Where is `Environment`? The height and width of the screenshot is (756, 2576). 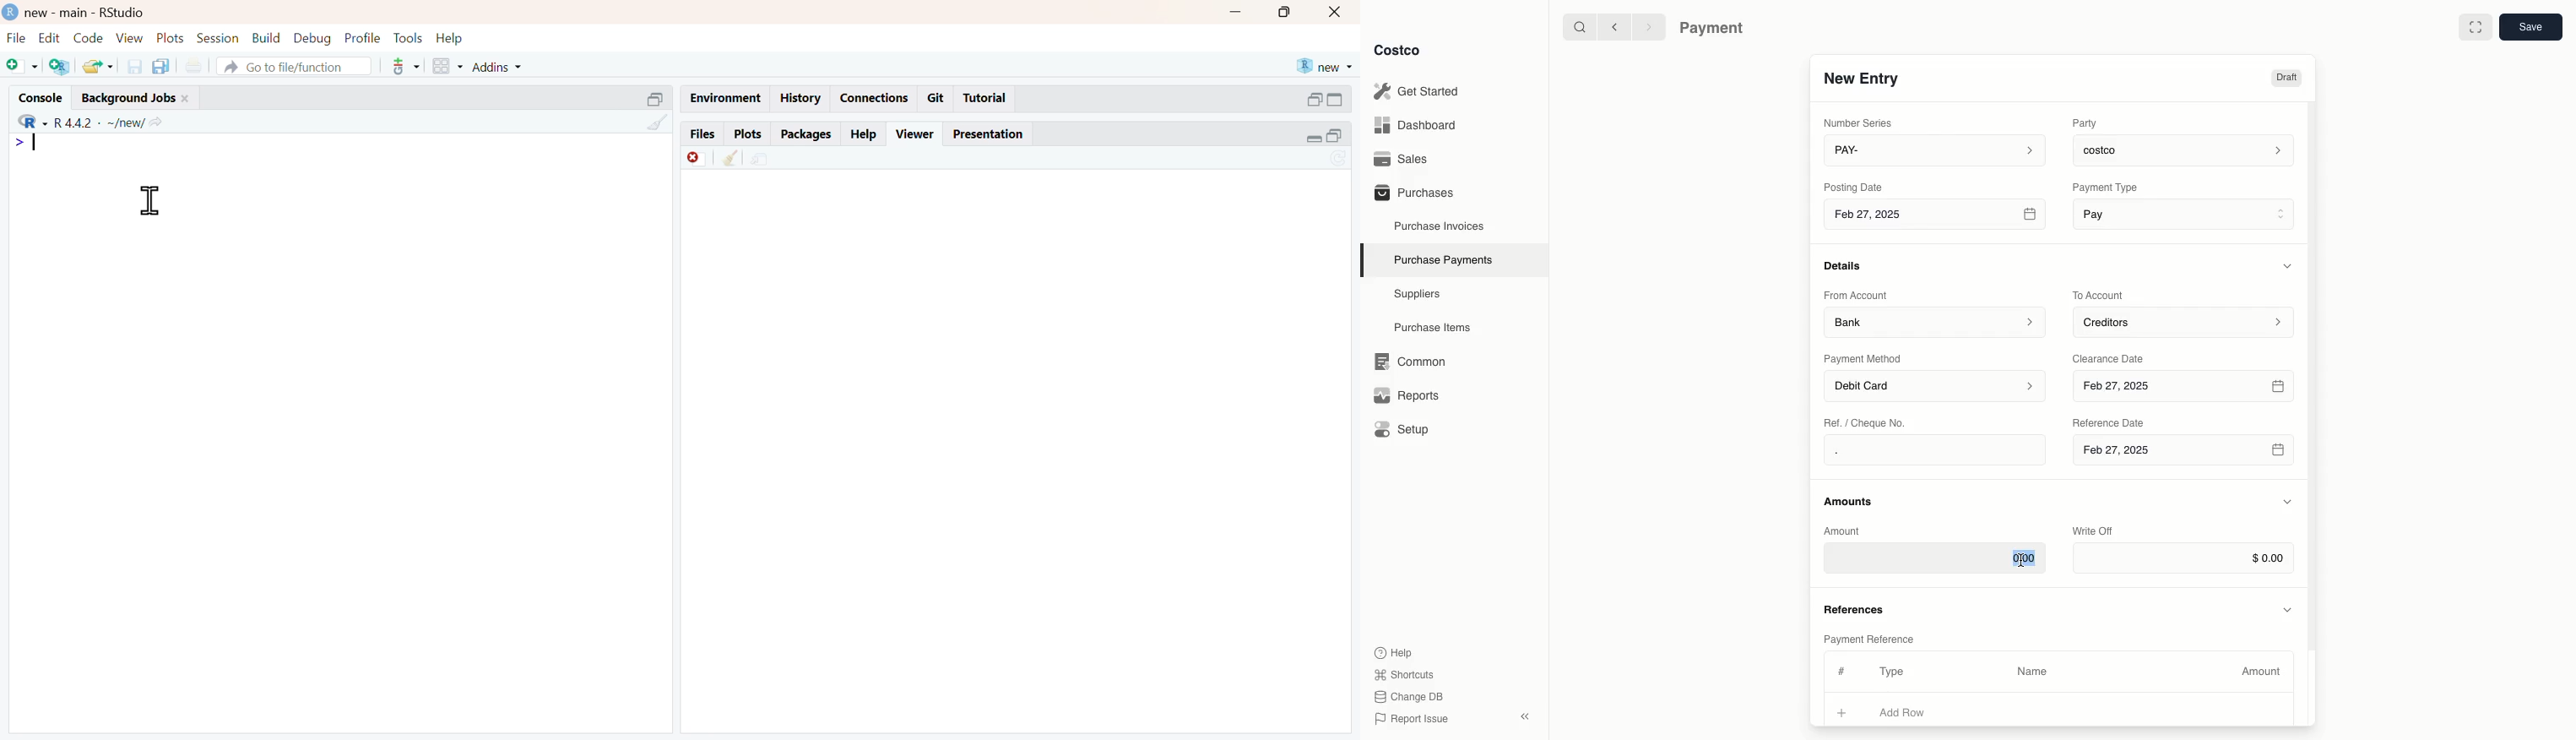
Environment is located at coordinates (720, 95).